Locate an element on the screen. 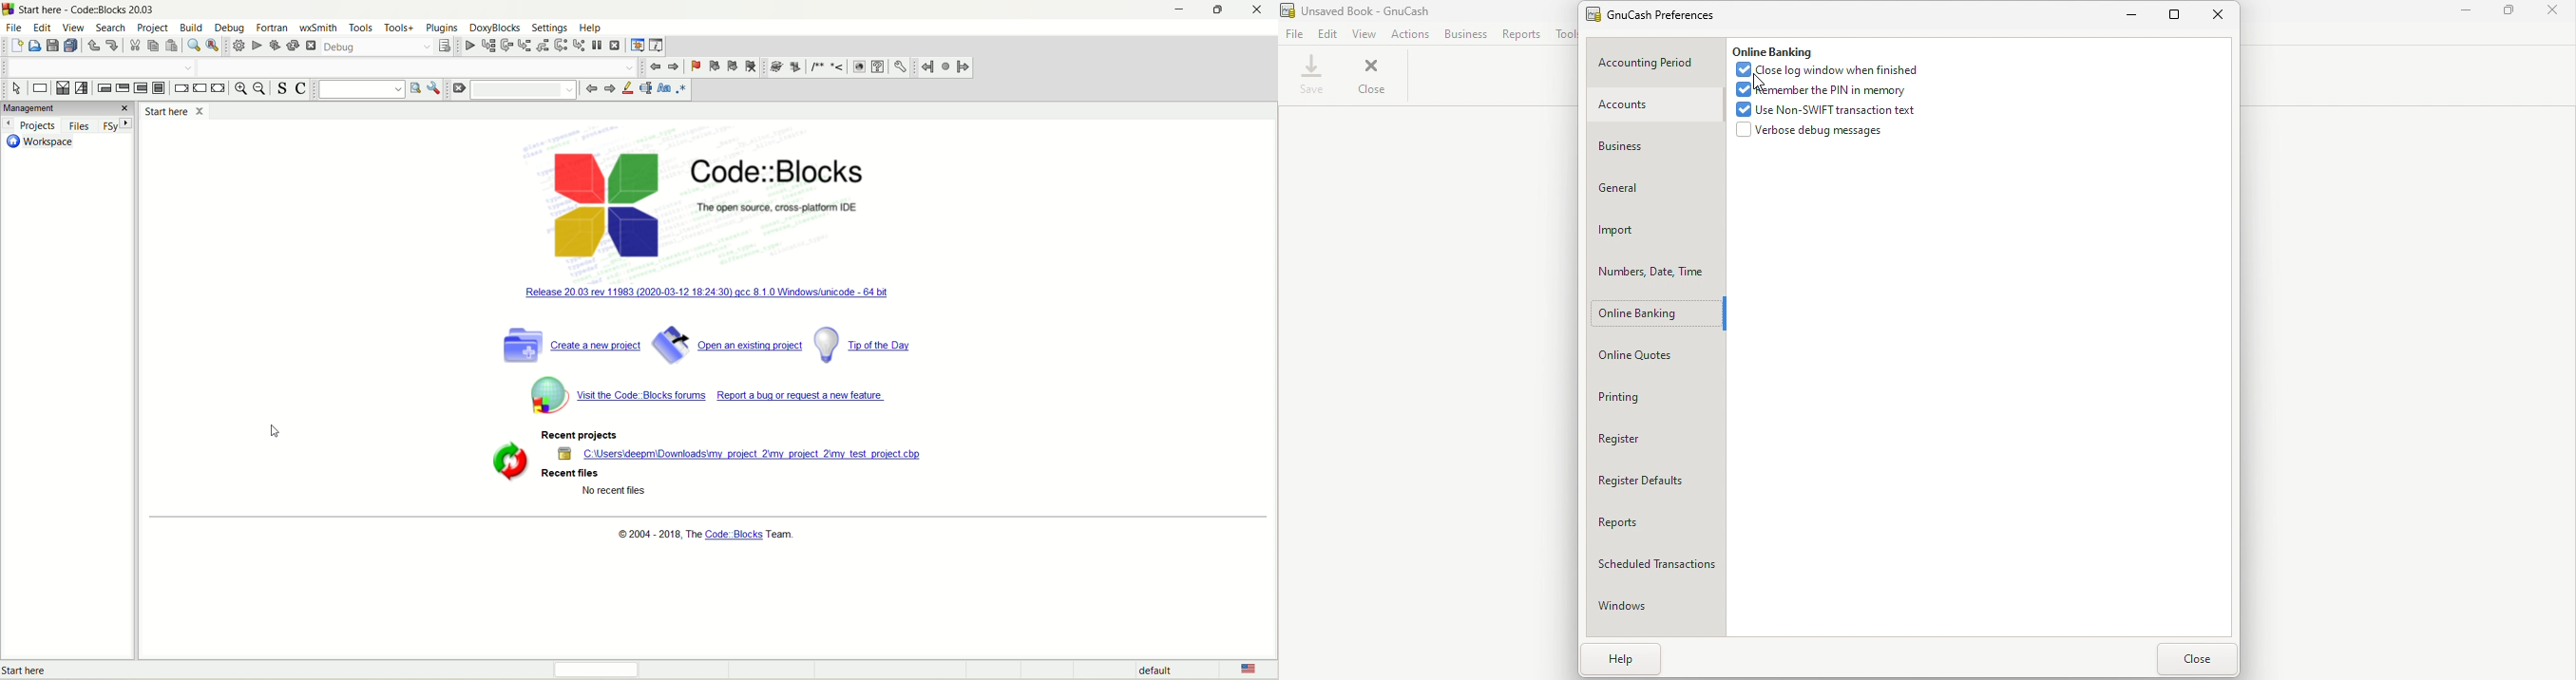 This screenshot has height=700, width=2576. copy is located at coordinates (154, 46).